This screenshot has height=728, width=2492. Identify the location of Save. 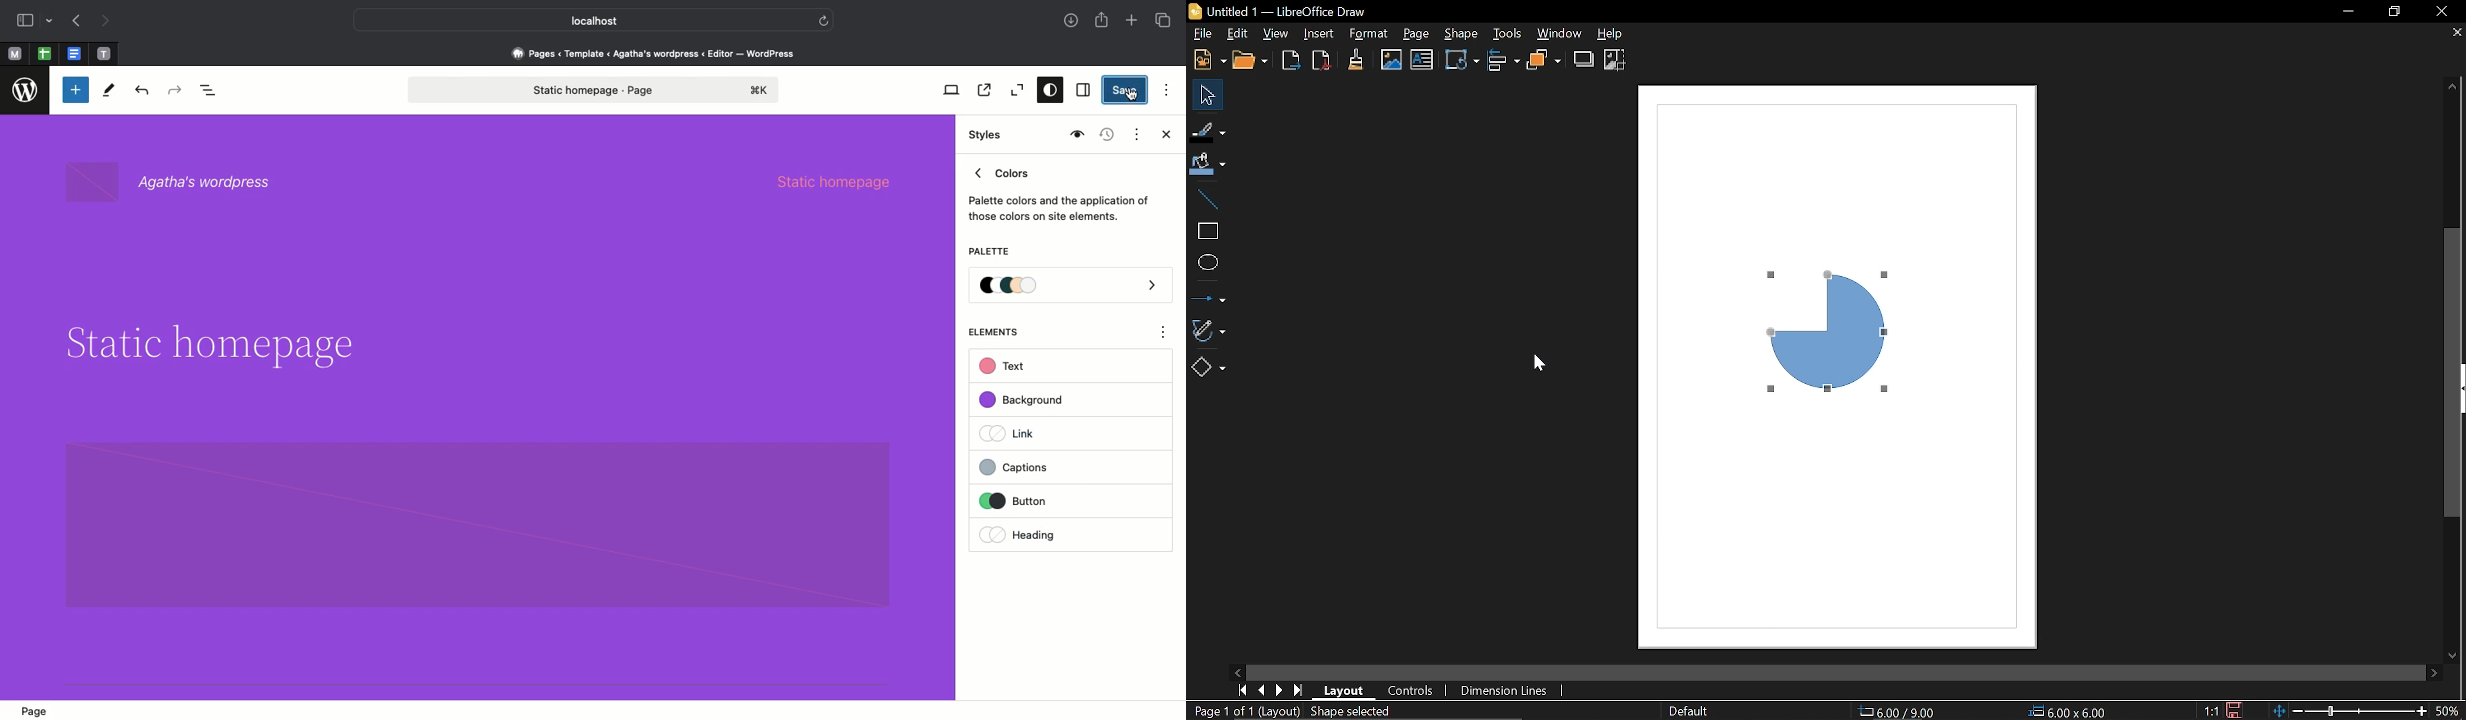
(2238, 711).